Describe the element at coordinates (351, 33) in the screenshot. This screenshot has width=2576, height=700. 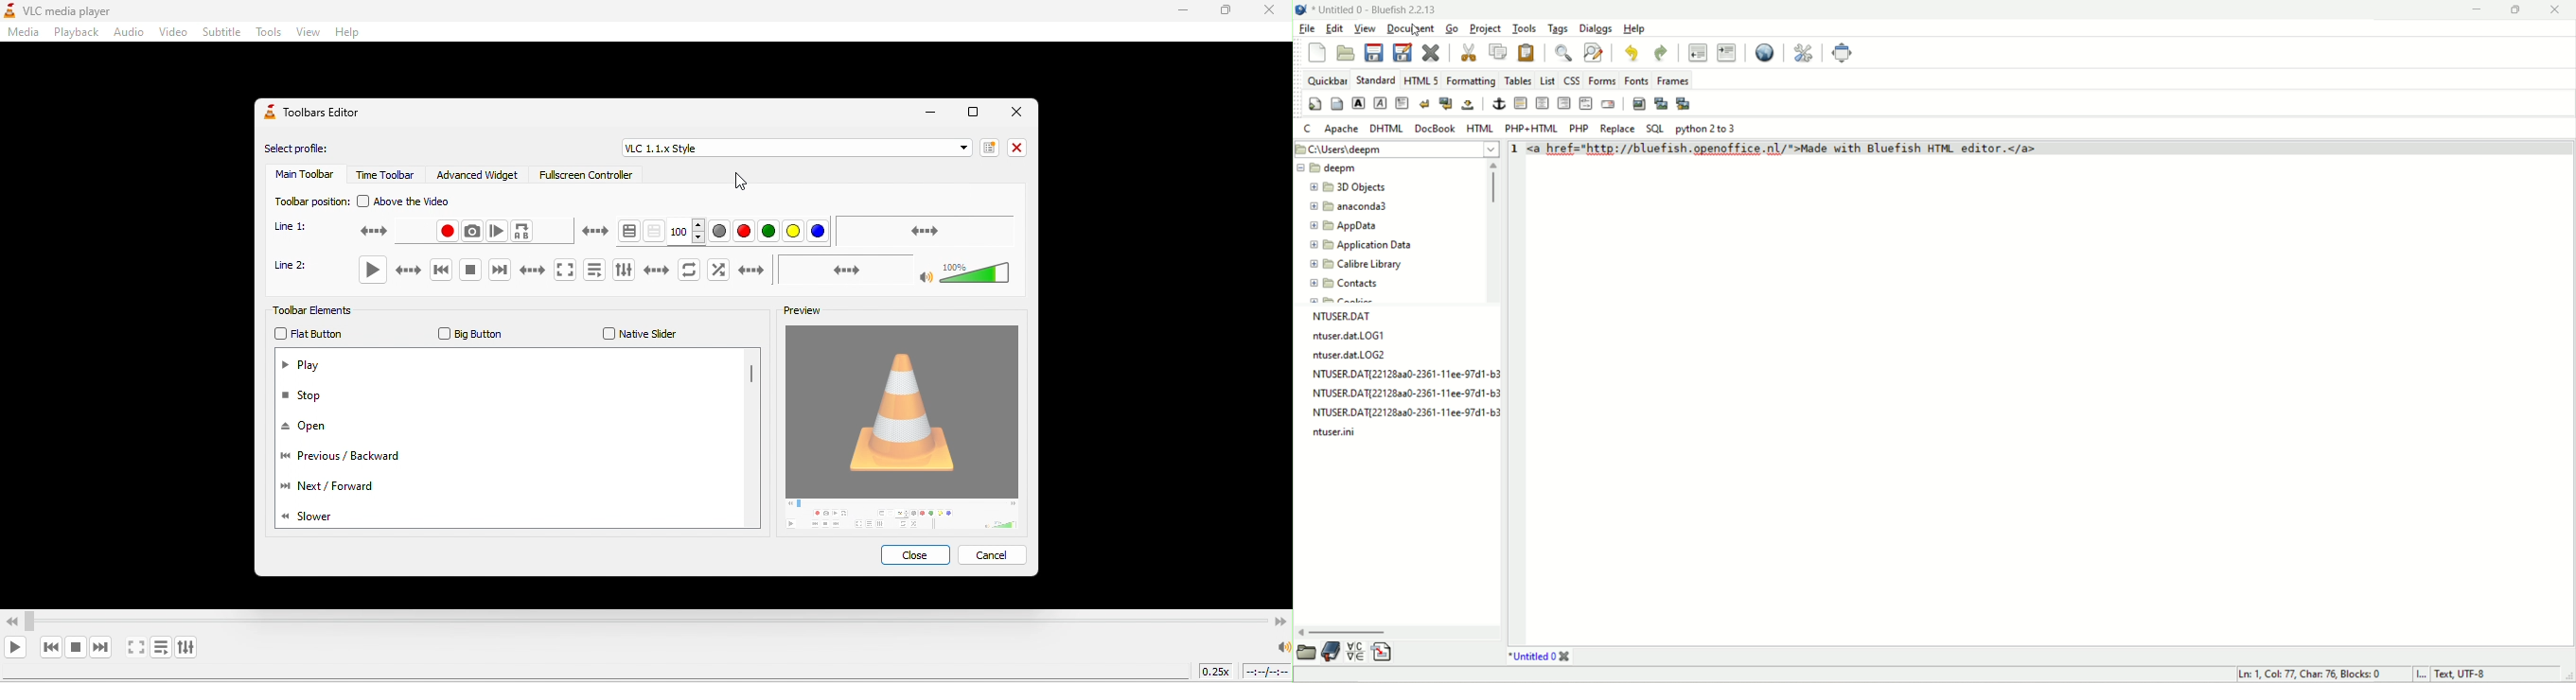
I see `help` at that location.